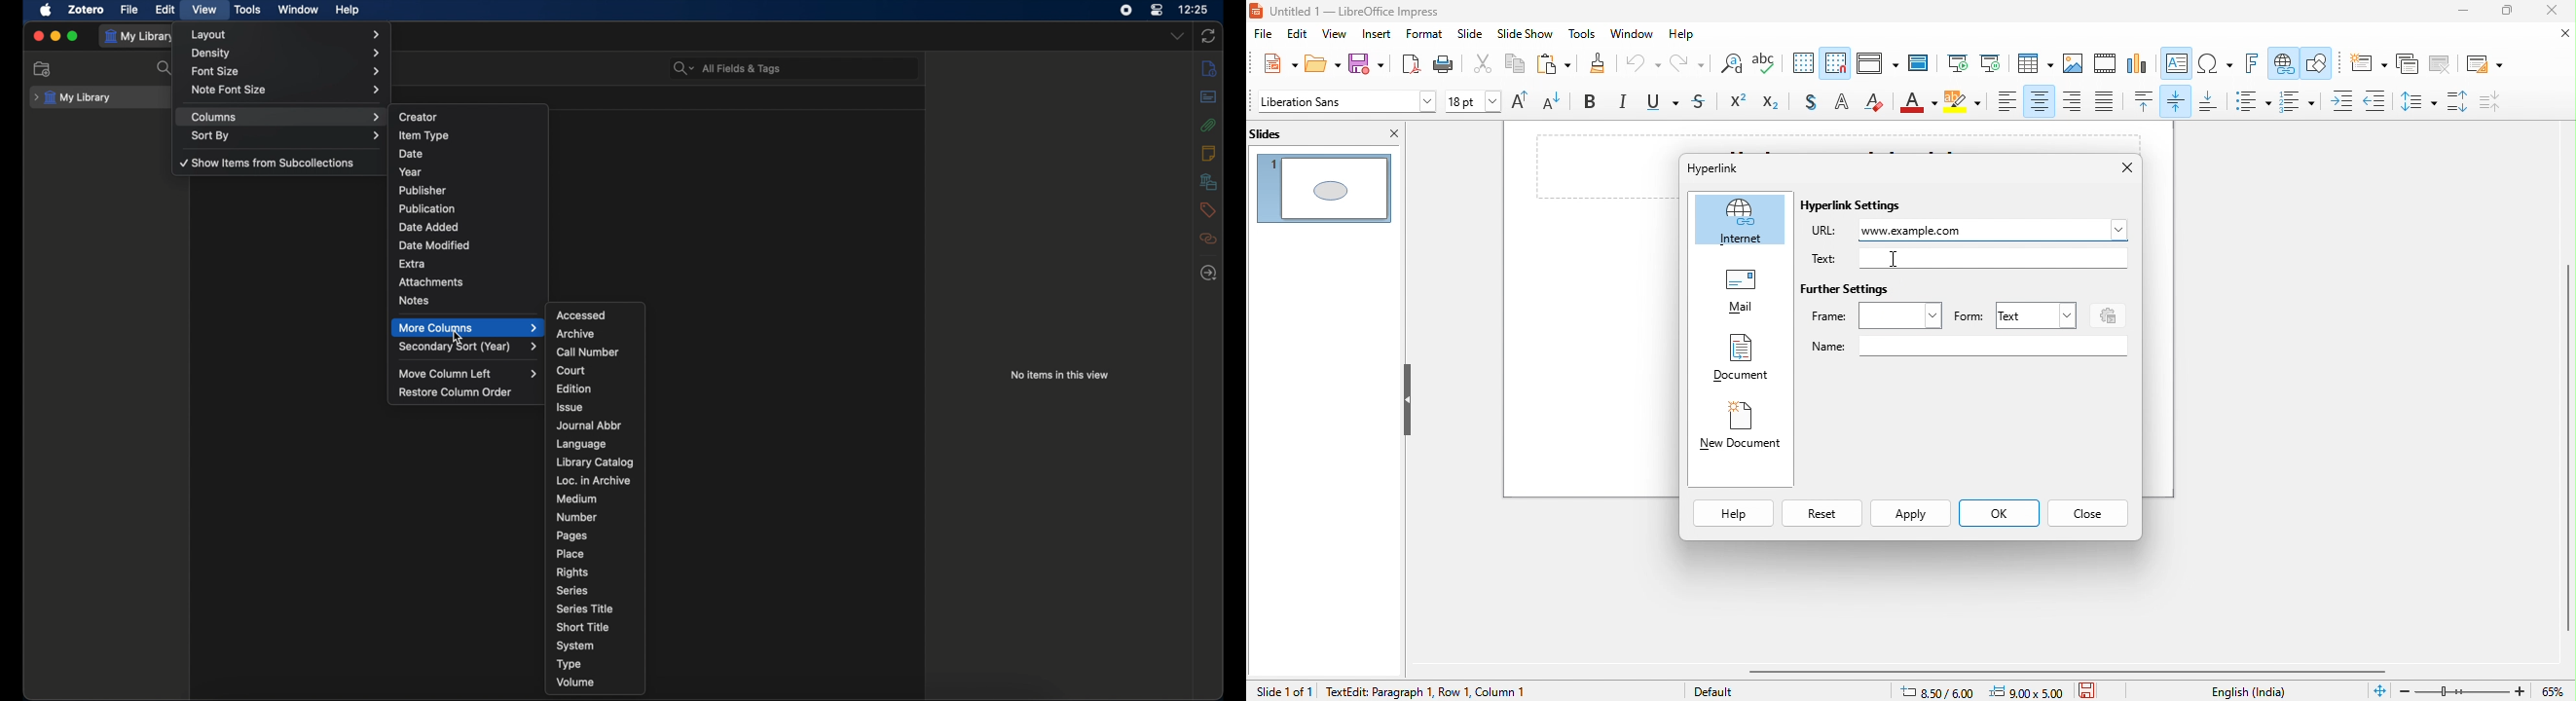  Describe the element at coordinates (55, 36) in the screenshot. I see `minimize` at that location.